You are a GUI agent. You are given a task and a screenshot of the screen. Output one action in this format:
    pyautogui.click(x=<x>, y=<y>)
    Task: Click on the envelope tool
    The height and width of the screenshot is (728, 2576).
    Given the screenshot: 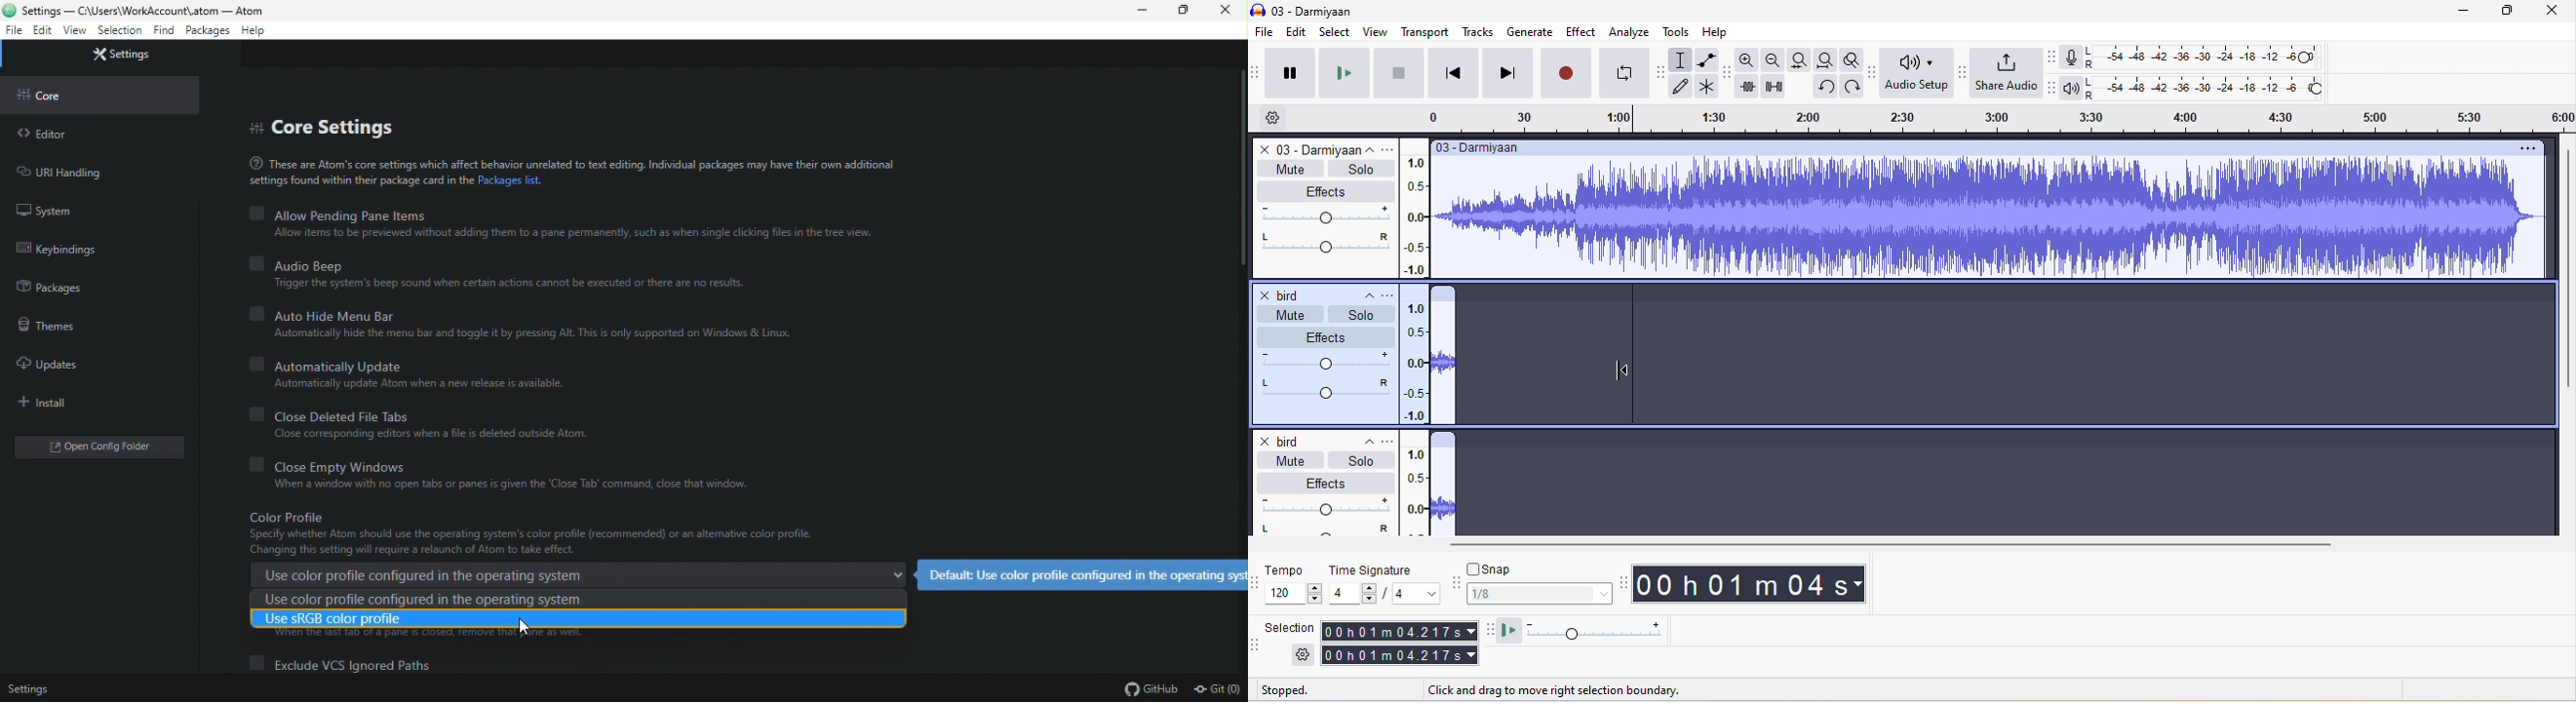 What is the action you would take?
    pyautogui.click(x=1705, y=61)
    